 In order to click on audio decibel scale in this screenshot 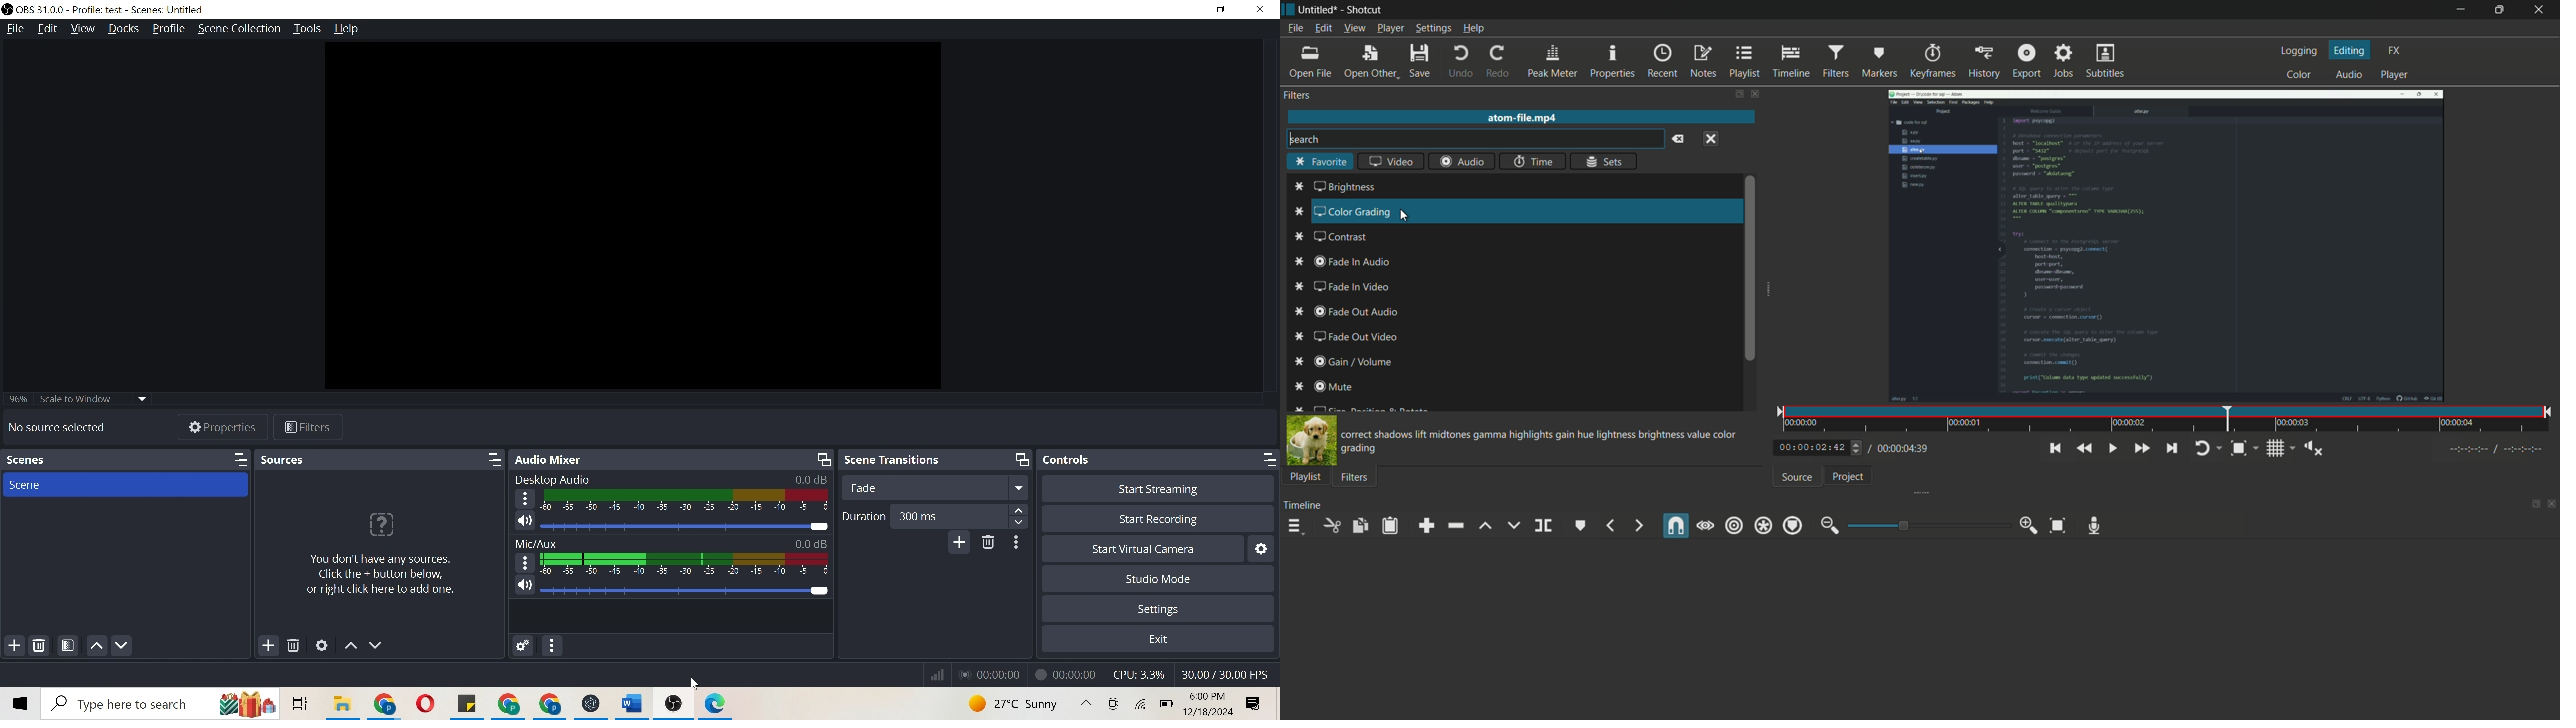, I will do `click(687, 564)`.